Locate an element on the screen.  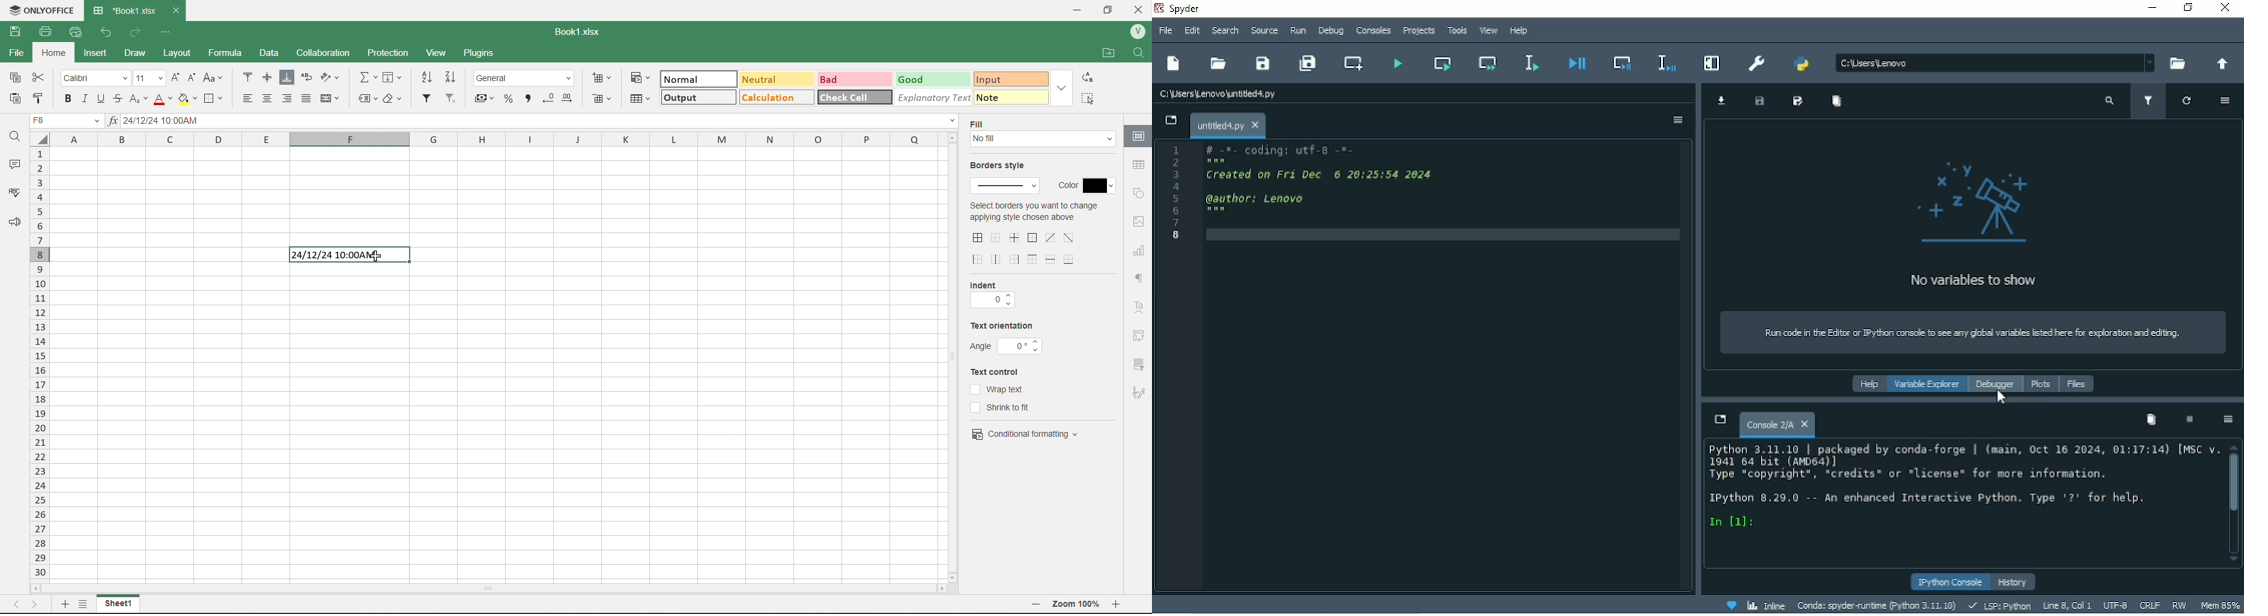
User is located at coordinates (1137, 32).